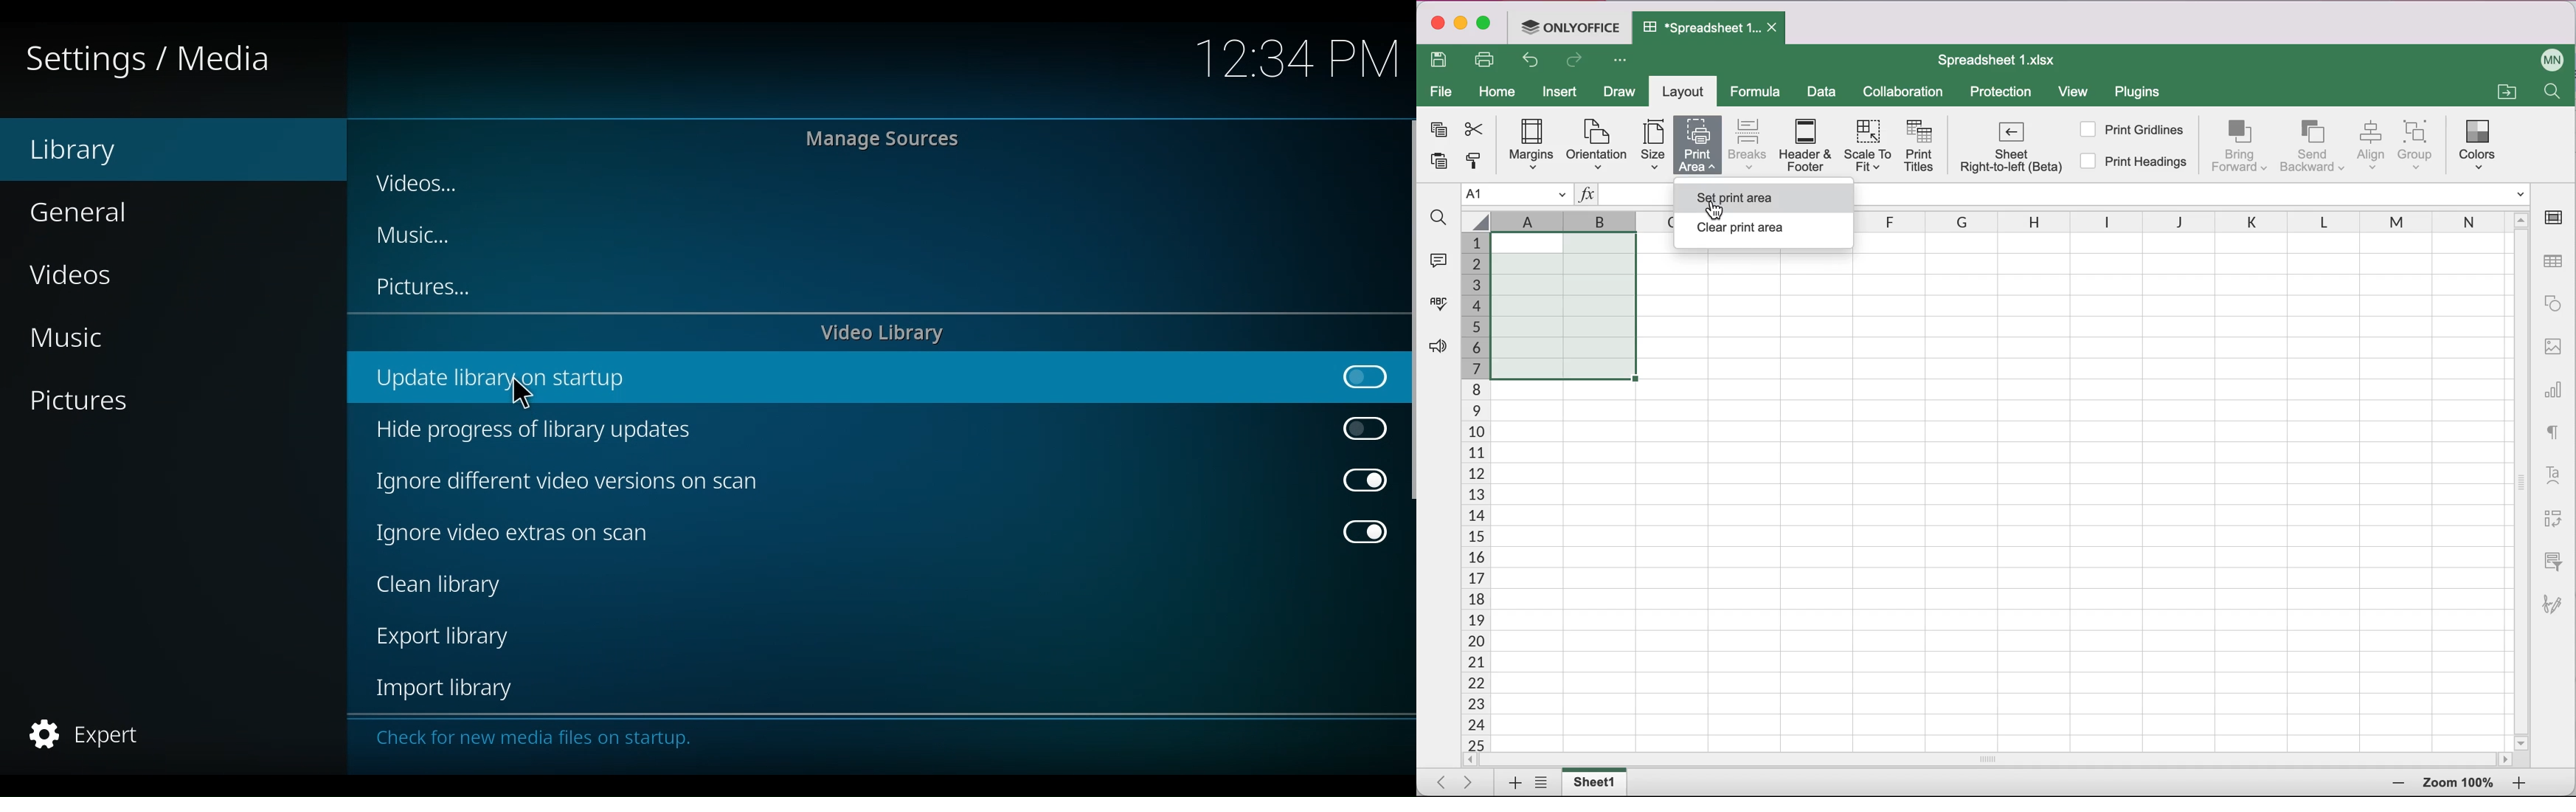  Describe the element at coordinates (541, 740) in the screenshot. I see `Check for new media on startu` at that location.